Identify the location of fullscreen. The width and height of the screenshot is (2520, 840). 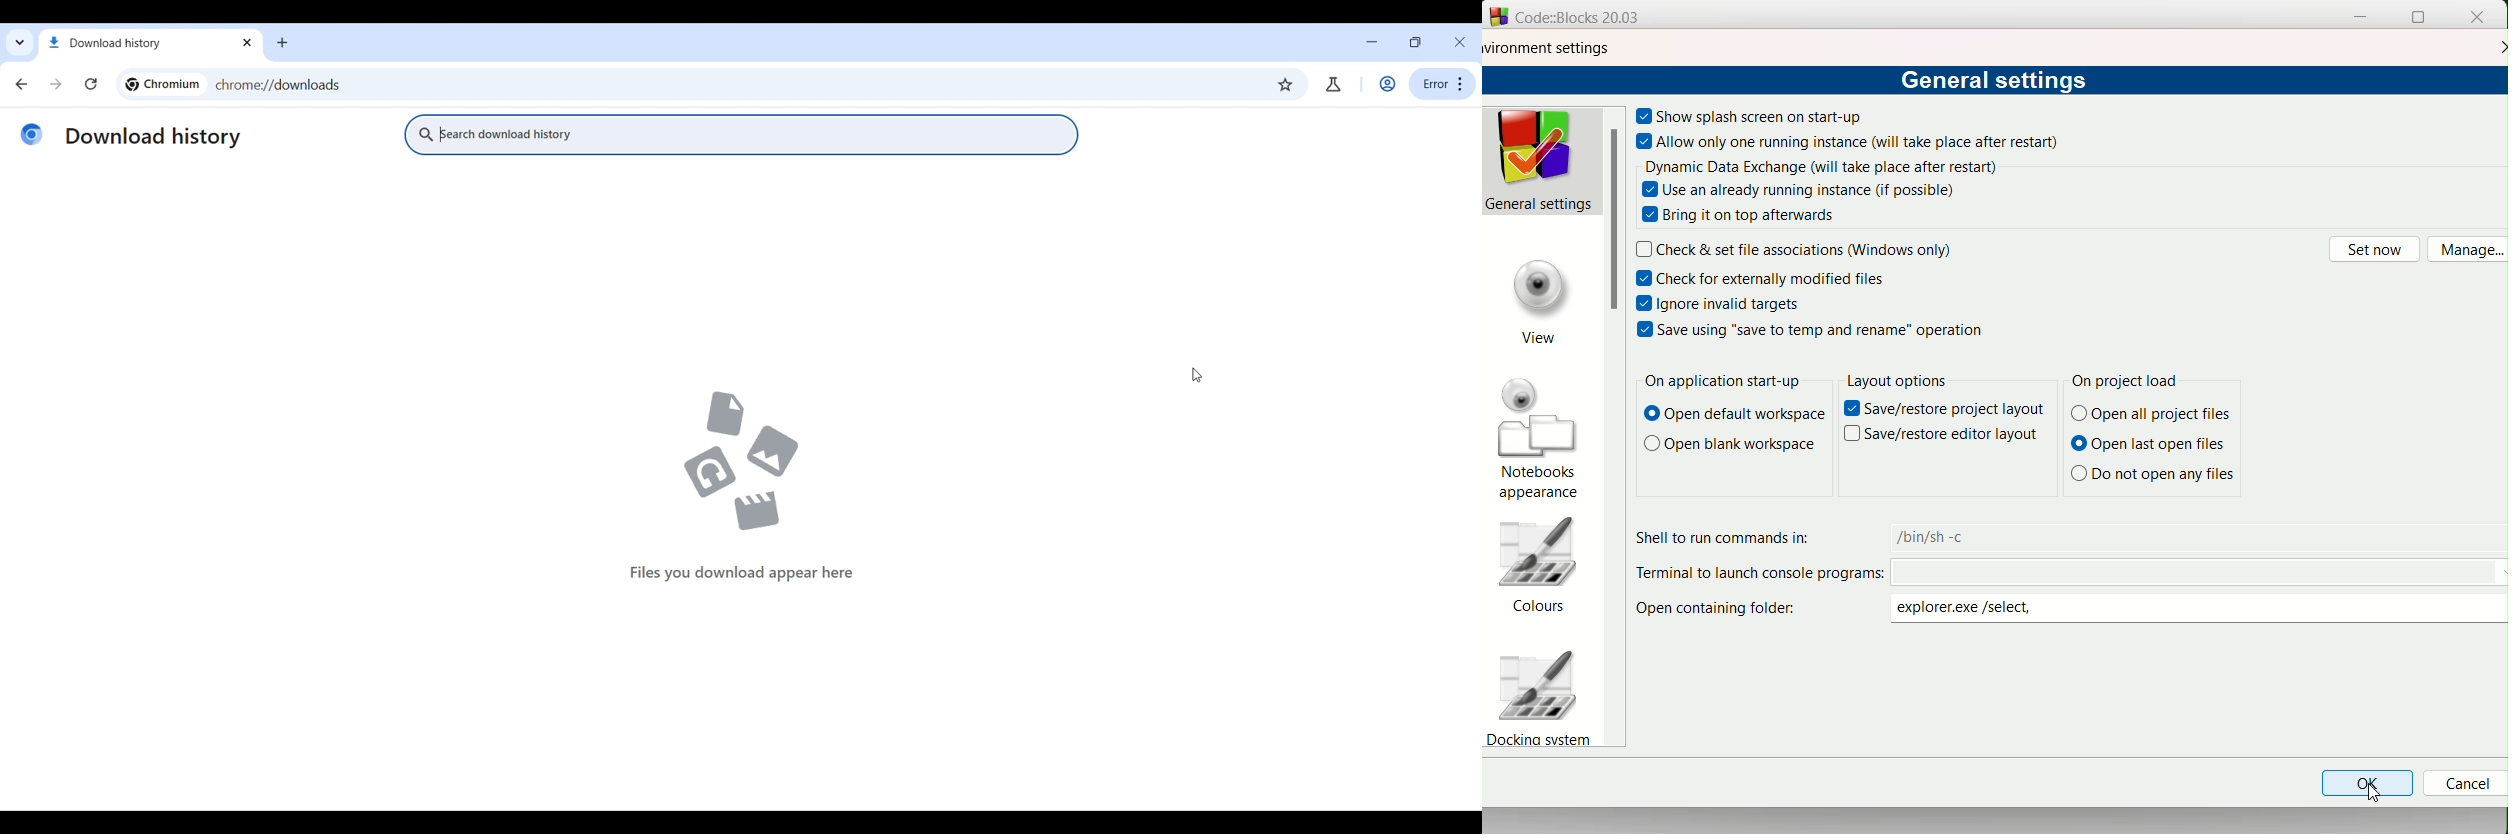
(2416, 18).